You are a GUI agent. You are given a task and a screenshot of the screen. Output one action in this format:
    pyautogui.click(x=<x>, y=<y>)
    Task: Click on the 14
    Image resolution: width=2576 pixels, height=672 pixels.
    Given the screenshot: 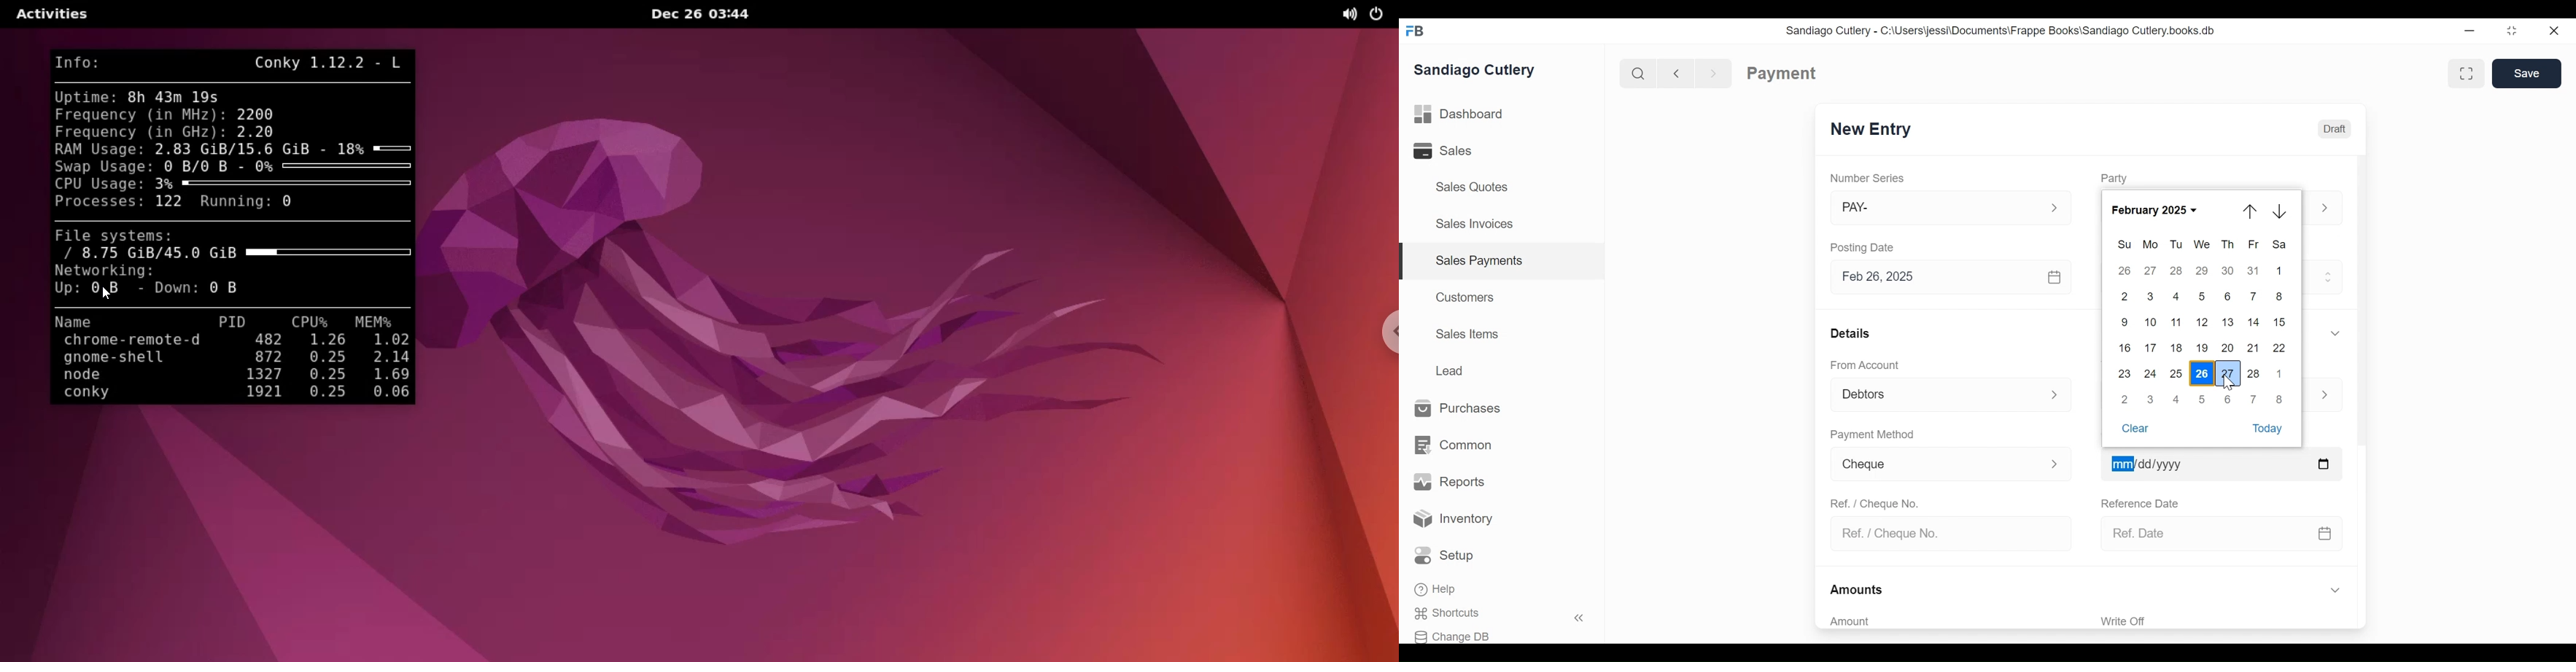 What is the action you would take?
    pyautogui.click(x=2255, y=322)
    